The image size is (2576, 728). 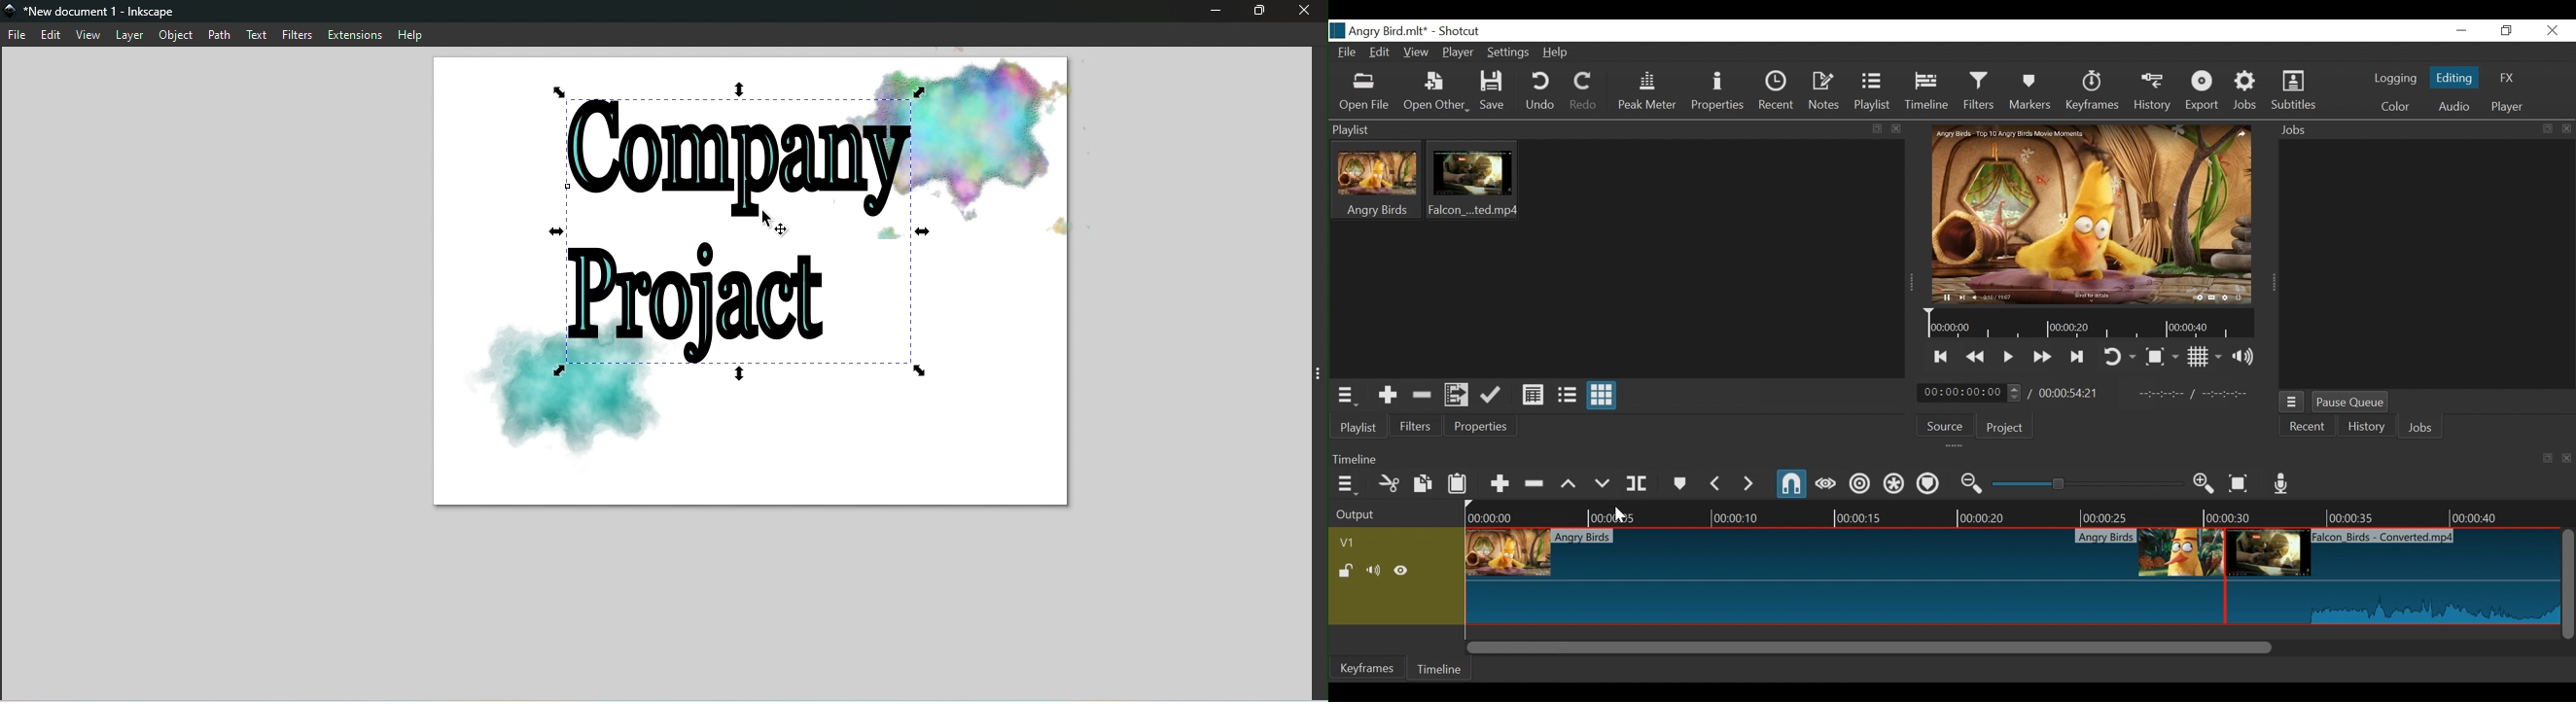 I want to click on Playlist , so click(x=1359, y=426).